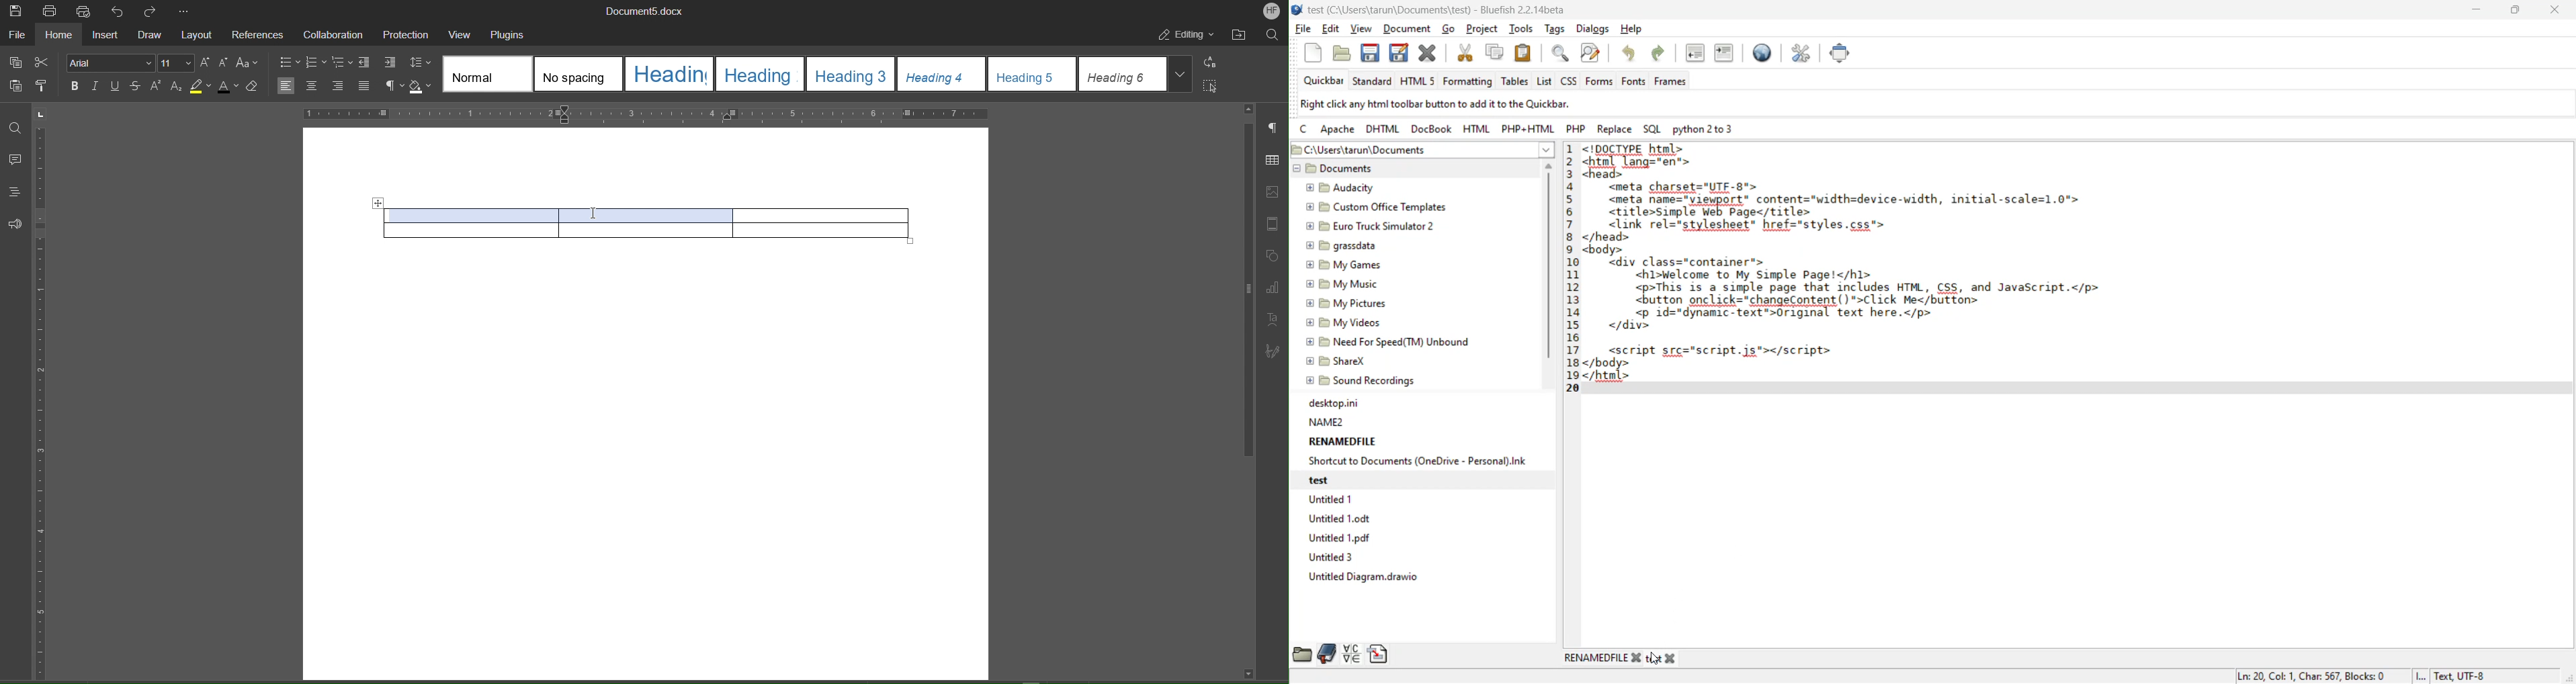 This screenshot has width=2576, height=700. What do you see at coordinates (200, 37) in the screenshot?
I see `Layout` at bounding box center [200, 37].